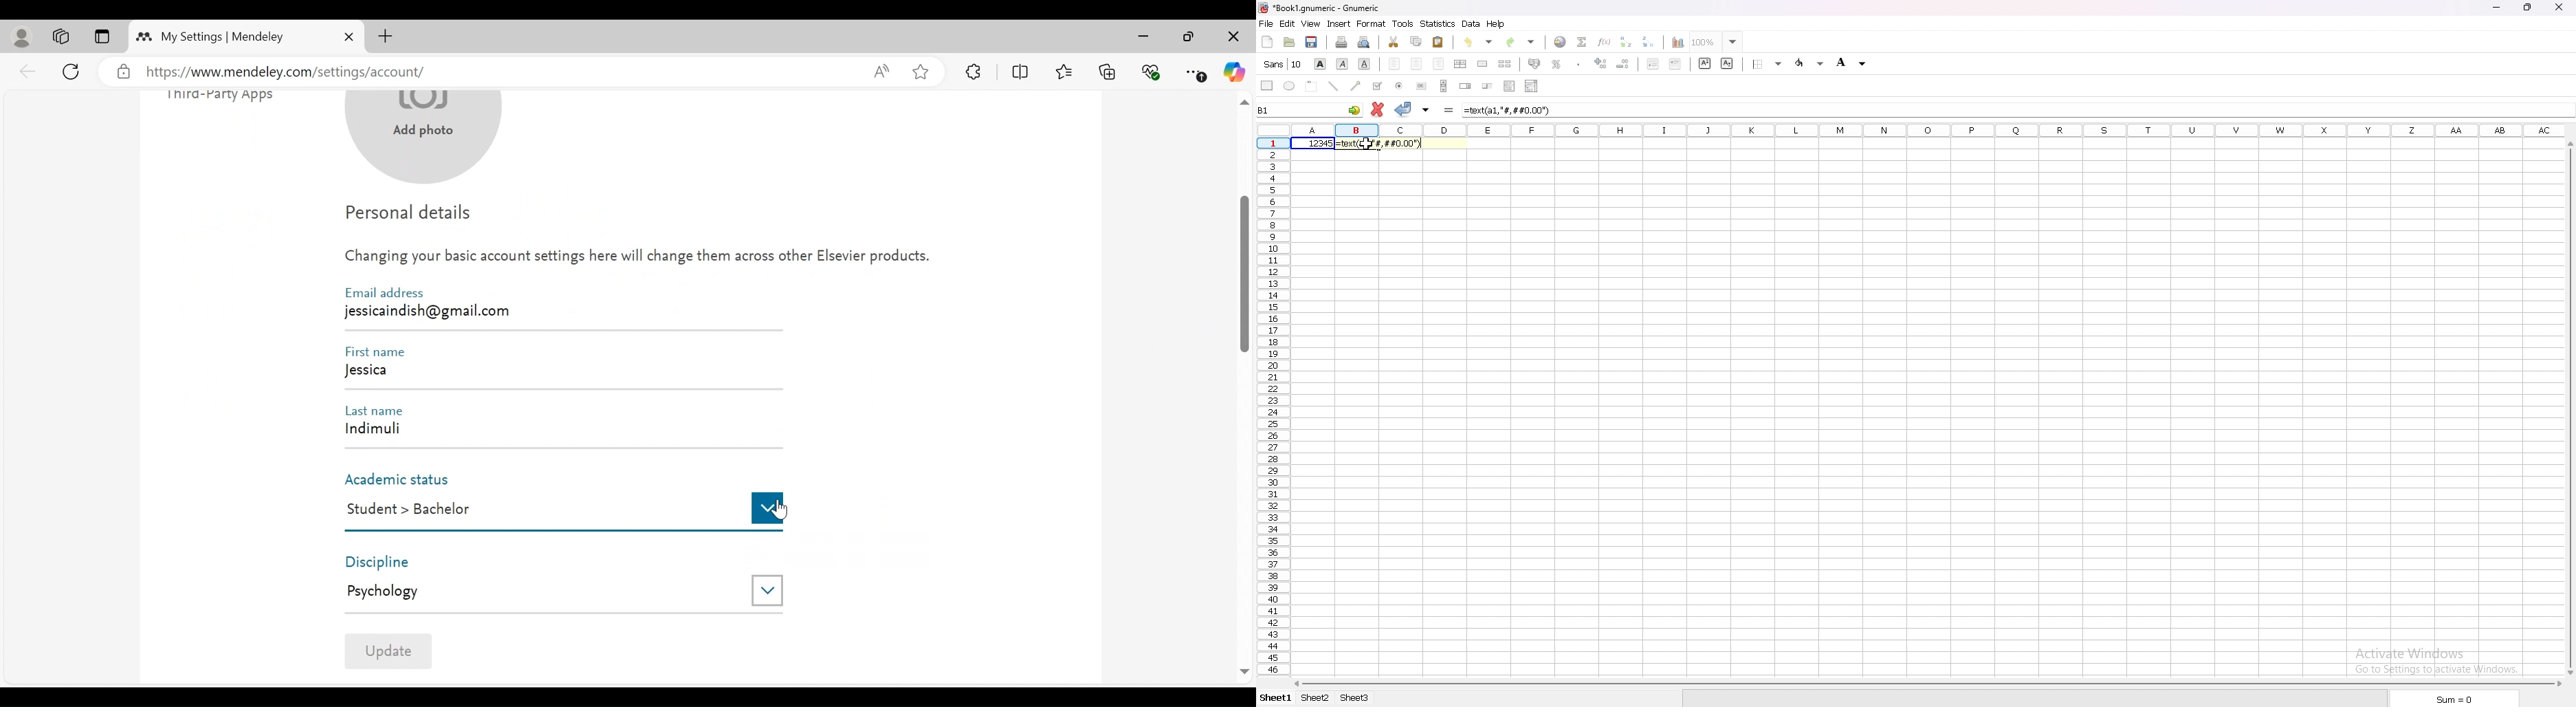 The image size is (2576, 728). I want to click on subscript, so click(1727, 63).